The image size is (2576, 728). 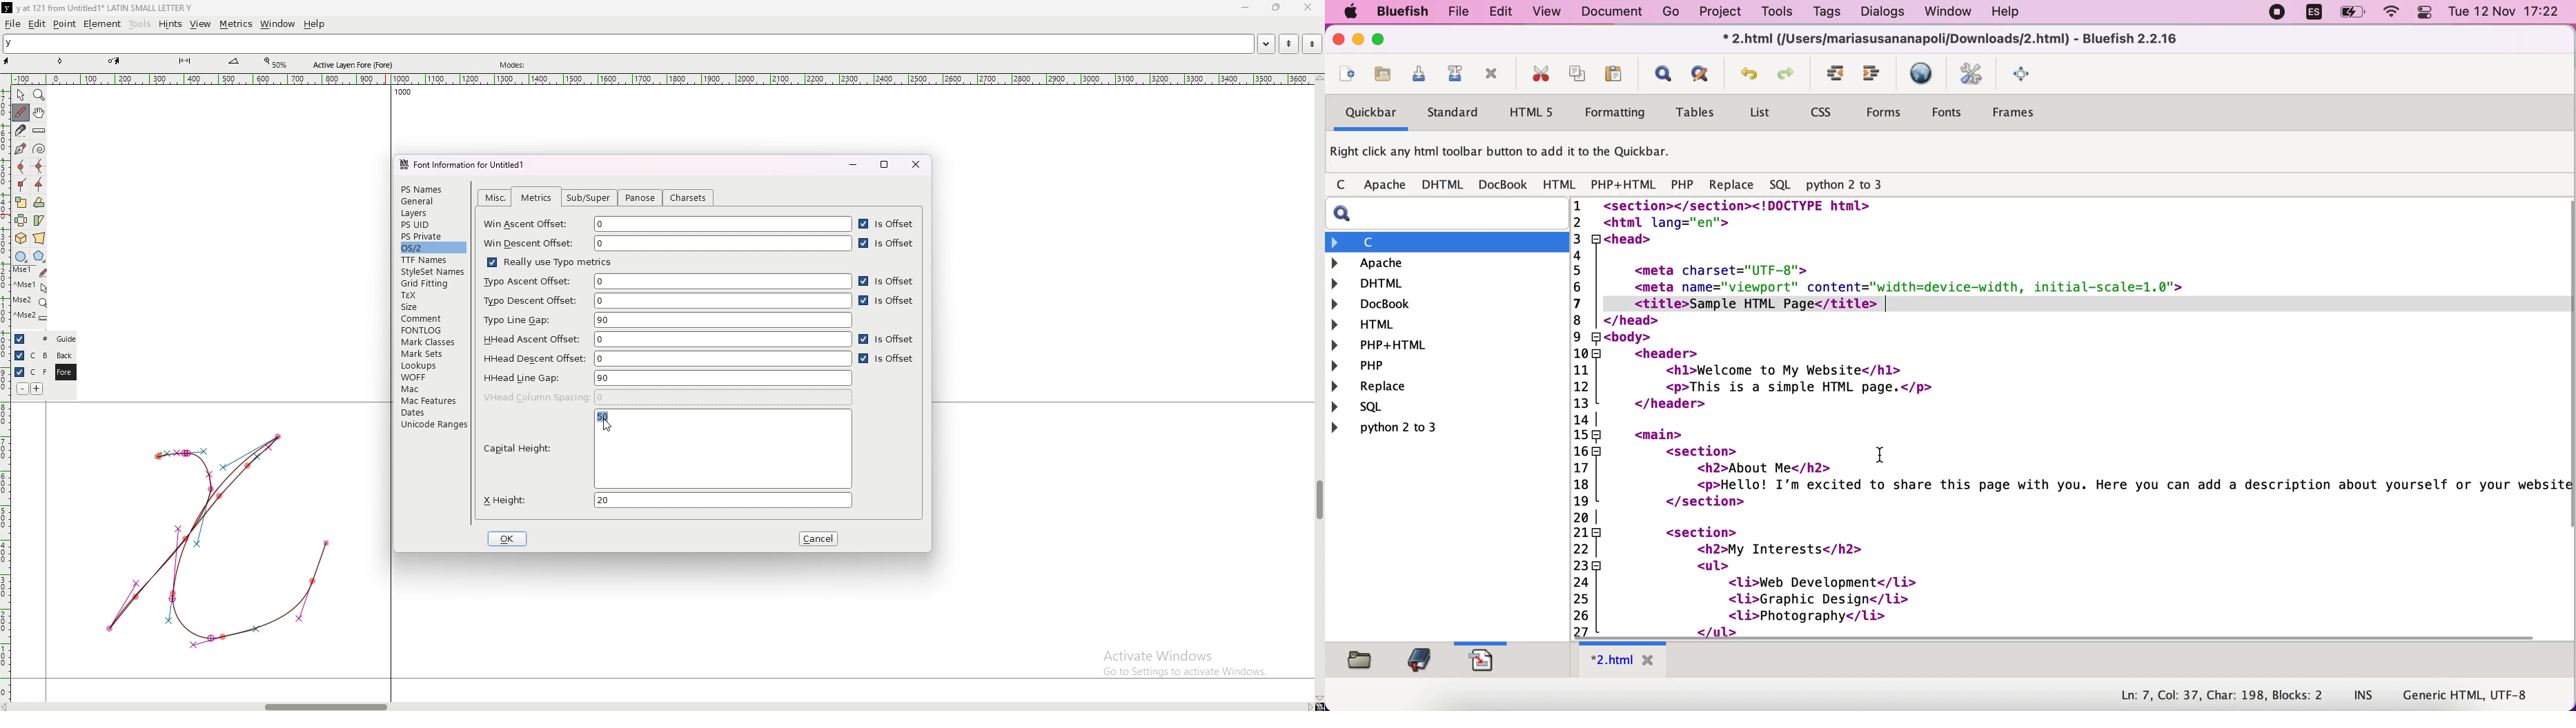 What do you see at coordinates (64, 373) in the screenshot?
I see `fore` at bounding box center [64, 373].